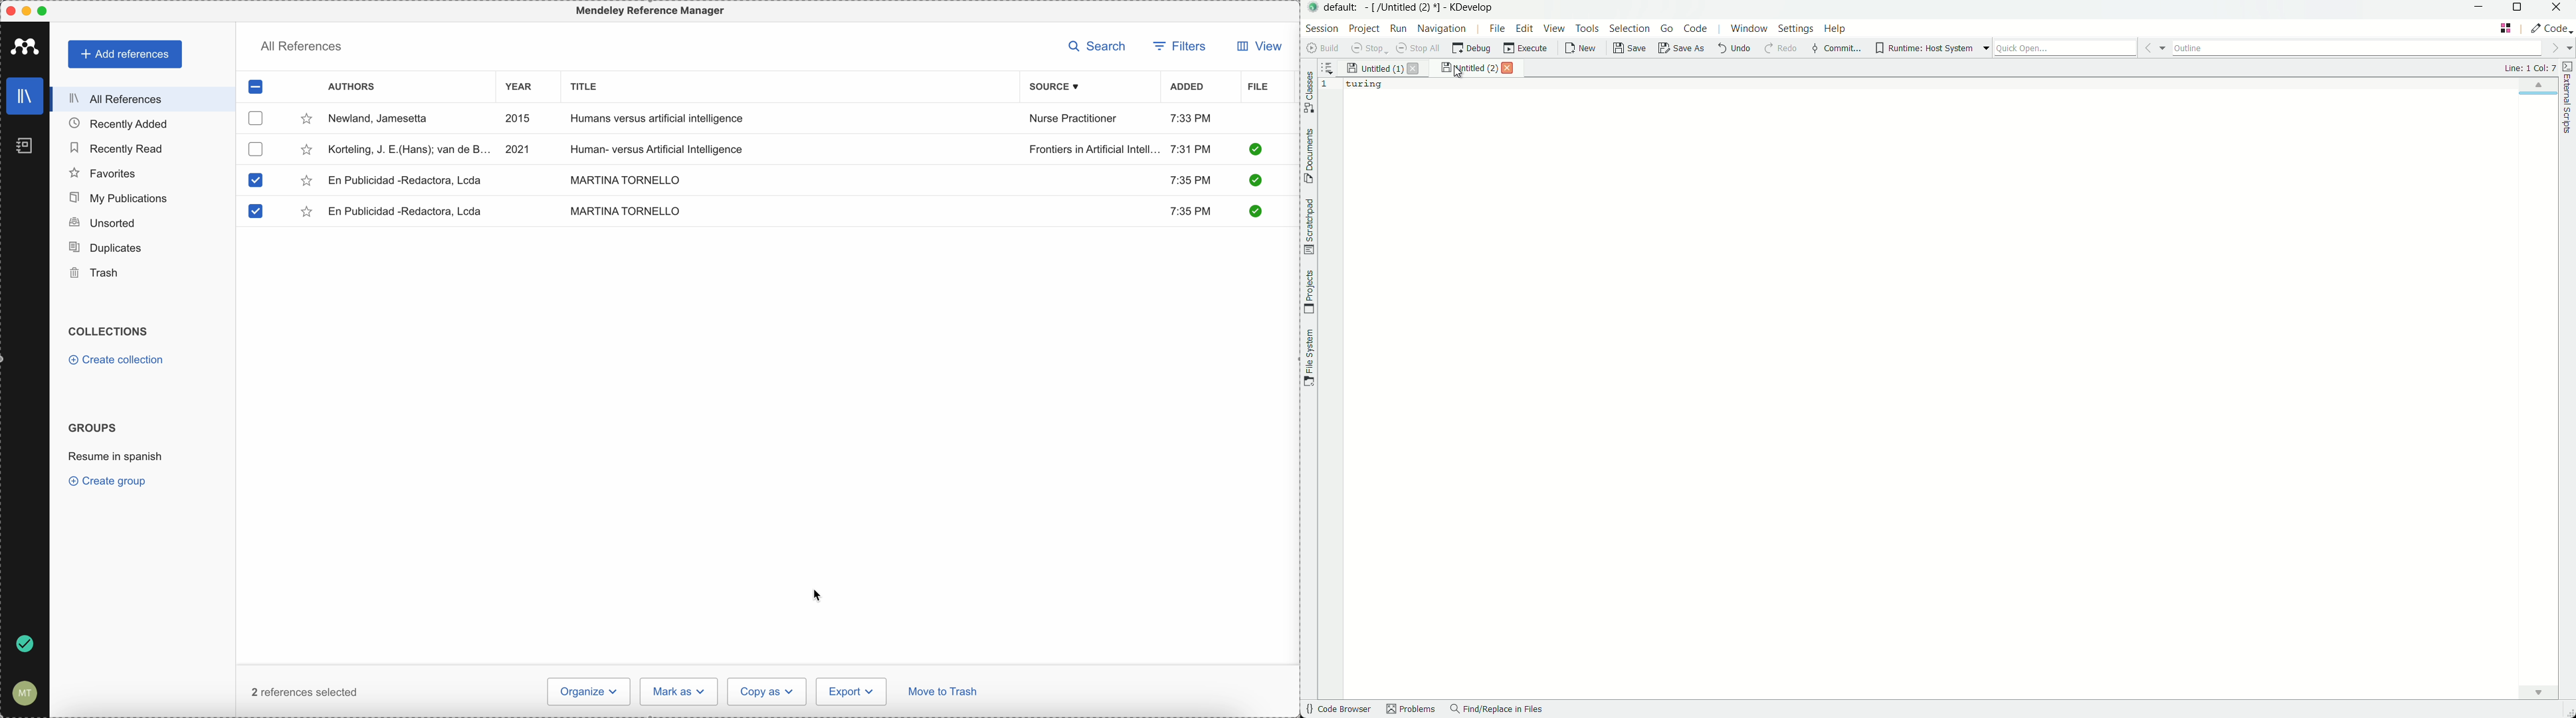 This screenshot has width=2576, height=728. What do you see at coordinates (307, 152) in the screenshot?
I see `favorite` at bounding box center [307, 152].